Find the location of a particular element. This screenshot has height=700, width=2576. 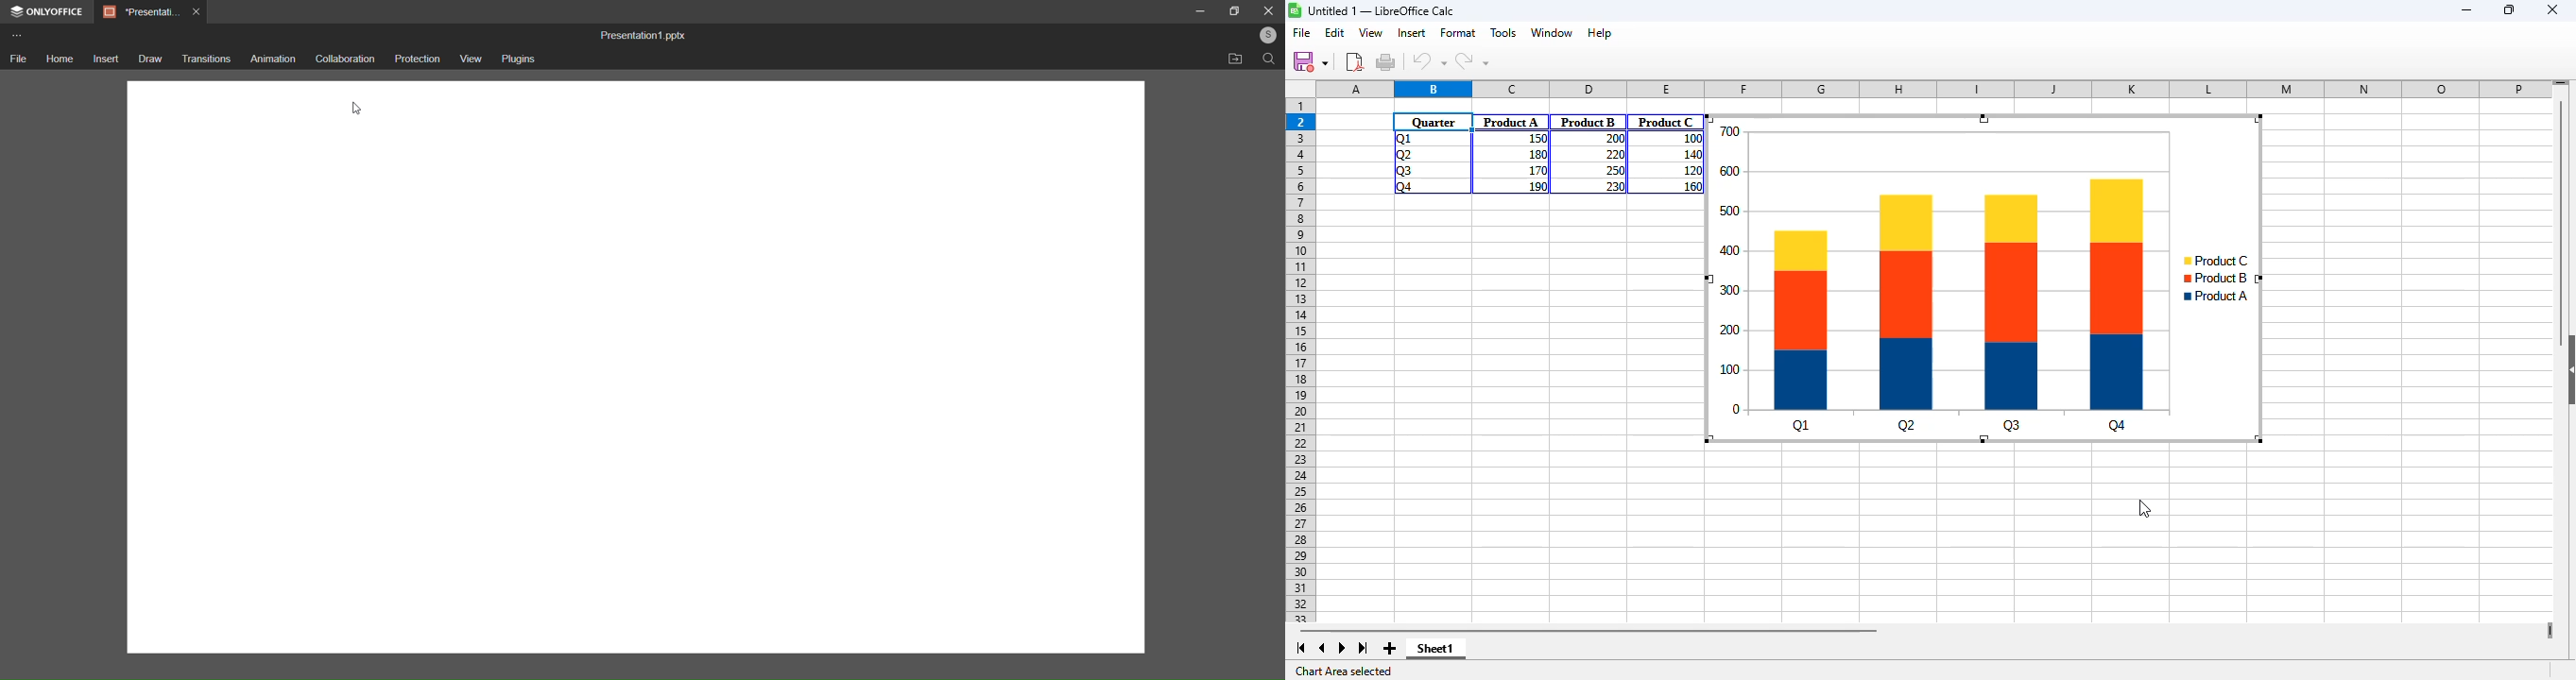

scroll to previous sheet is located at coordinates (1322, 648).